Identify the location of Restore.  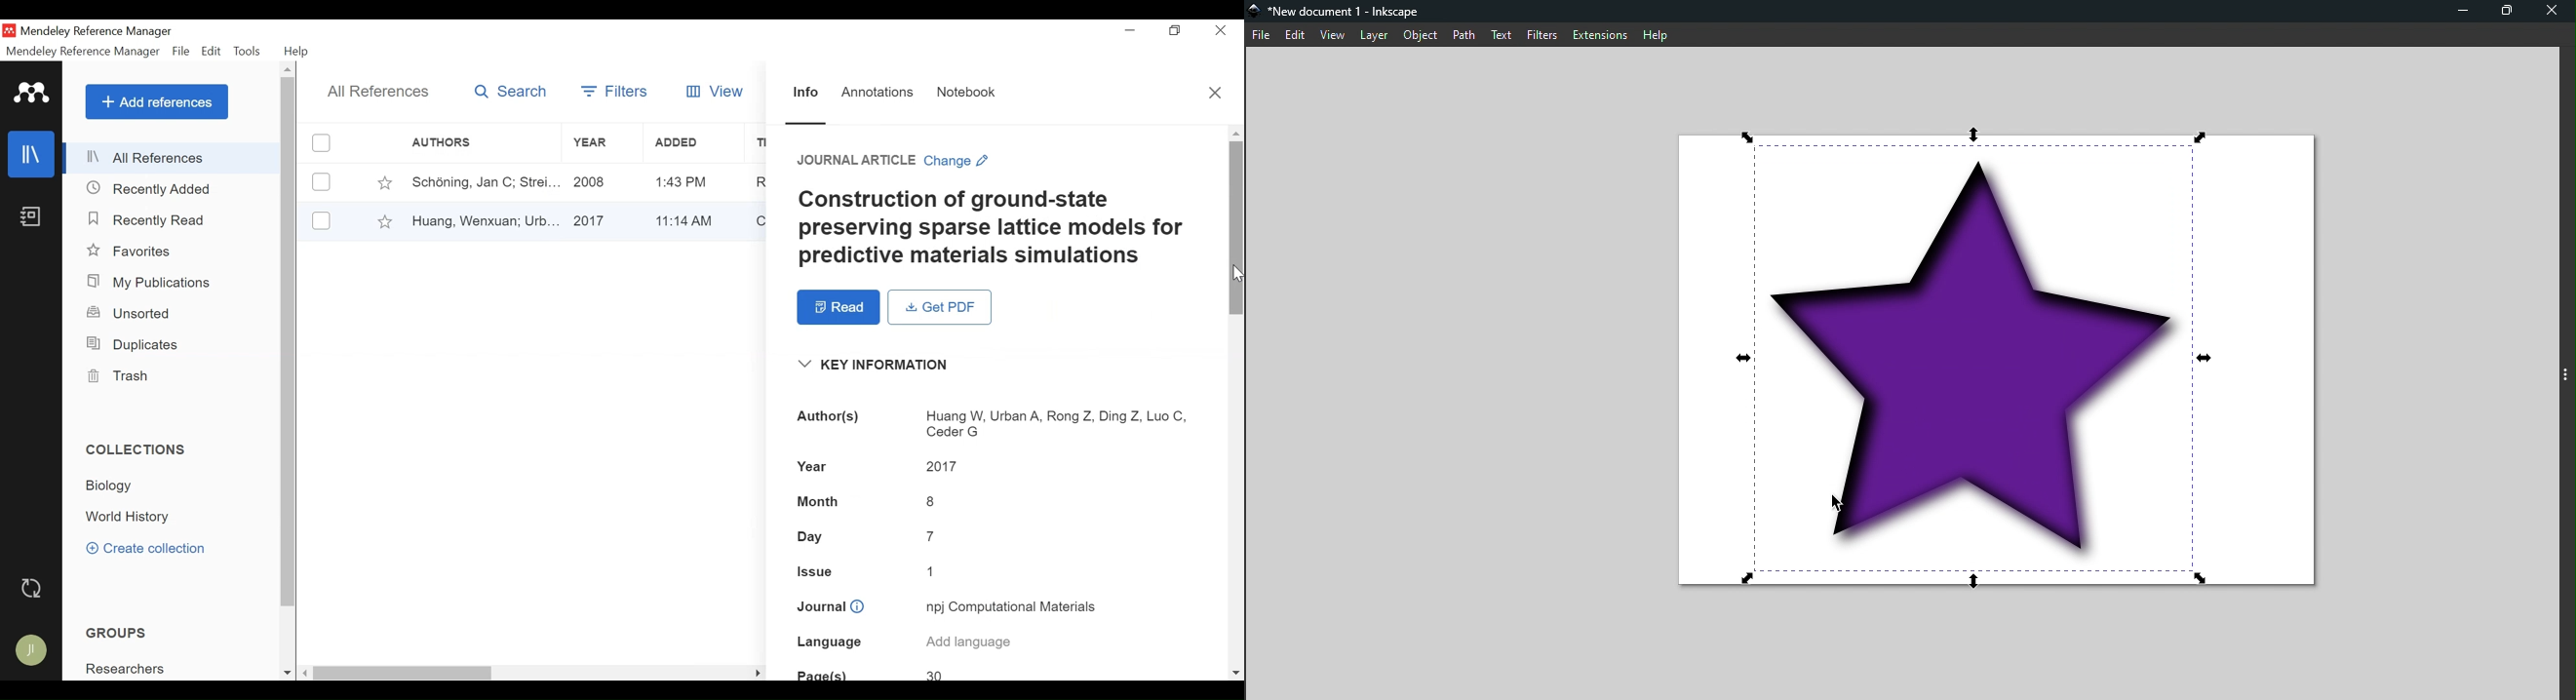
(1177, 30).